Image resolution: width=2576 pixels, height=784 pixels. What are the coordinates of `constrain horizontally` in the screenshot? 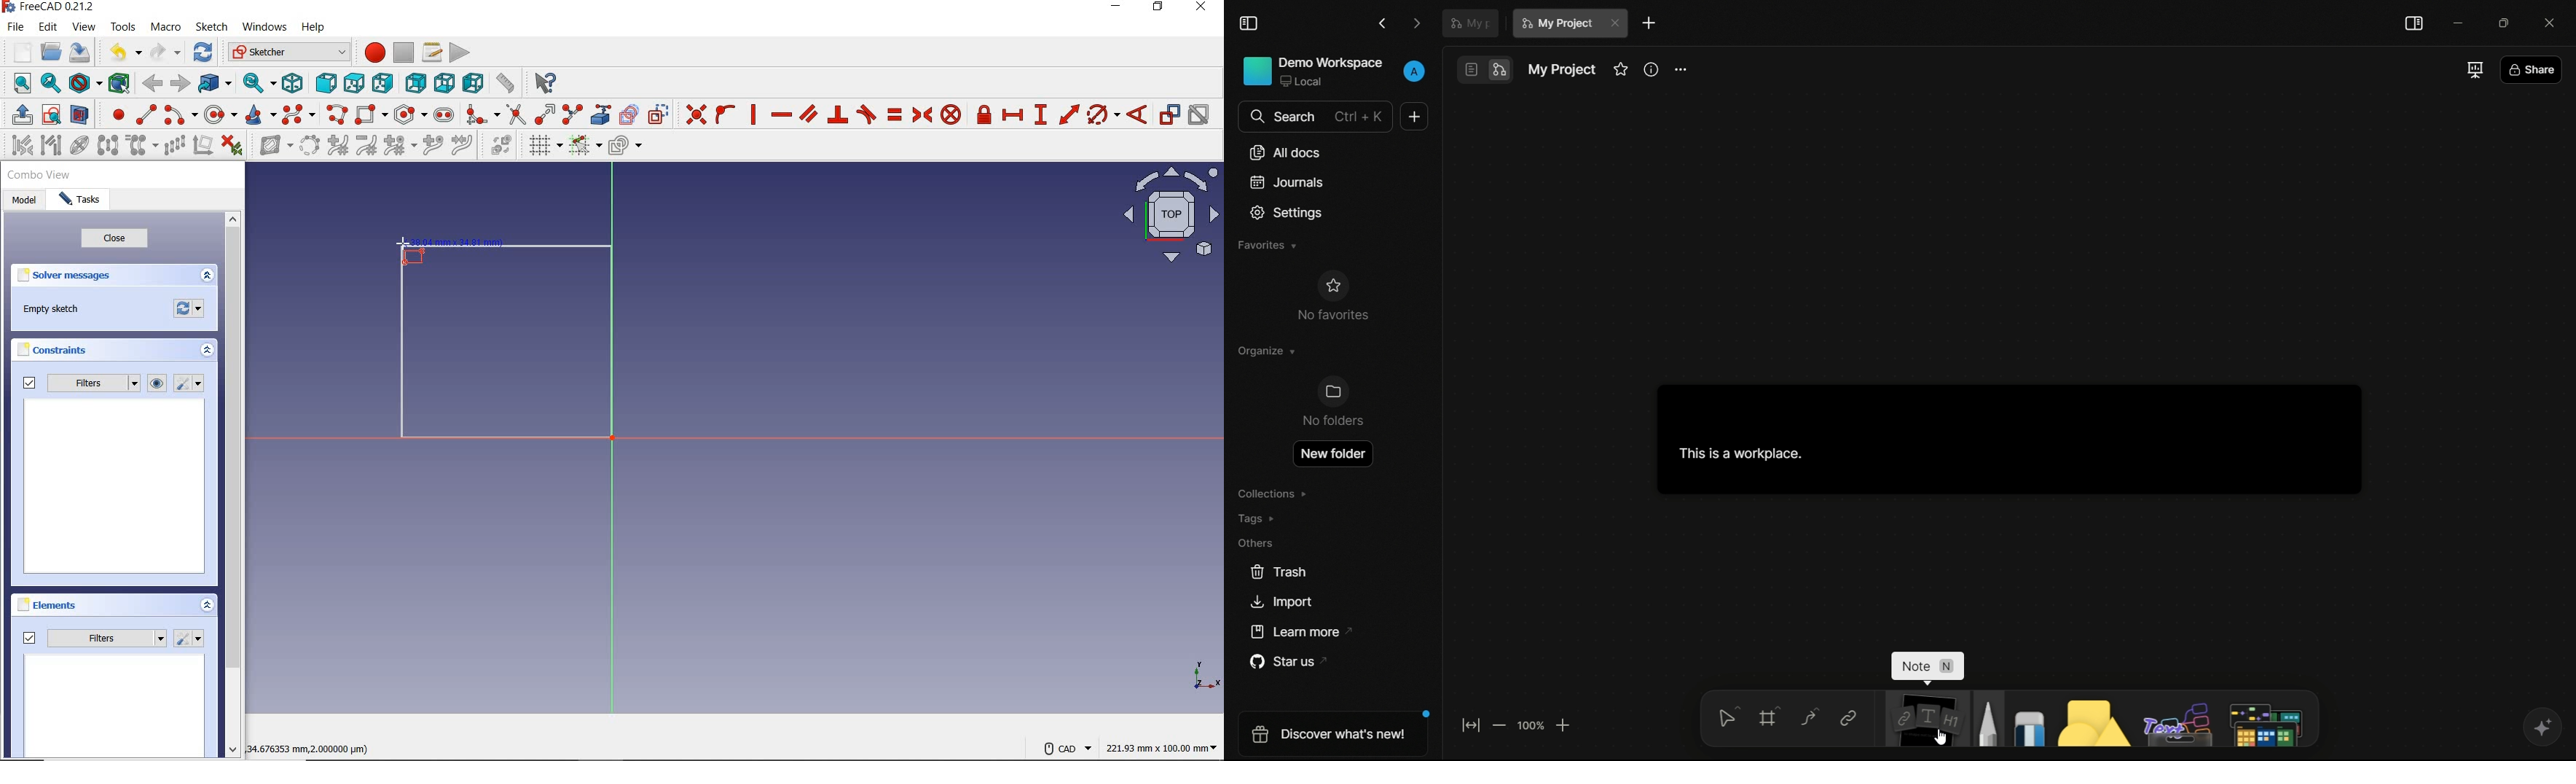 It's located at (781, 115).